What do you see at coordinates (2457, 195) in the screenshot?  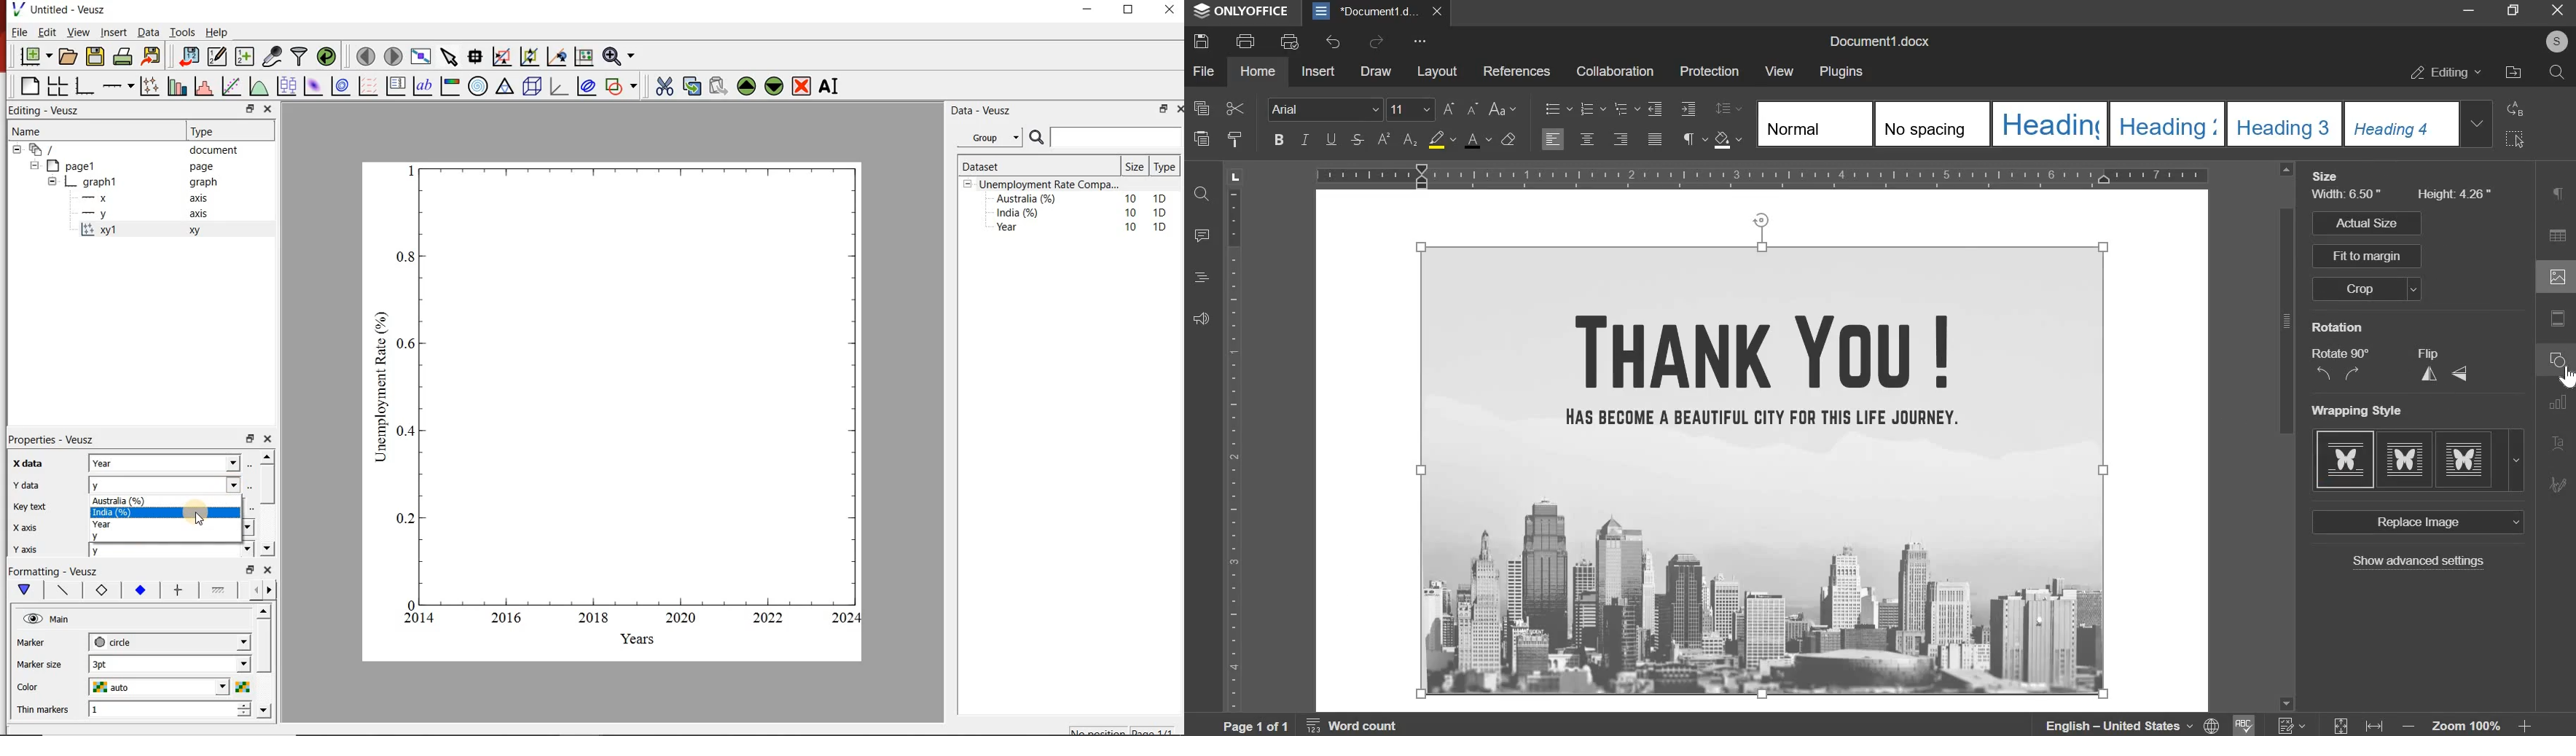 I see `Height 4.26"` at bounding box center [2457, 195].